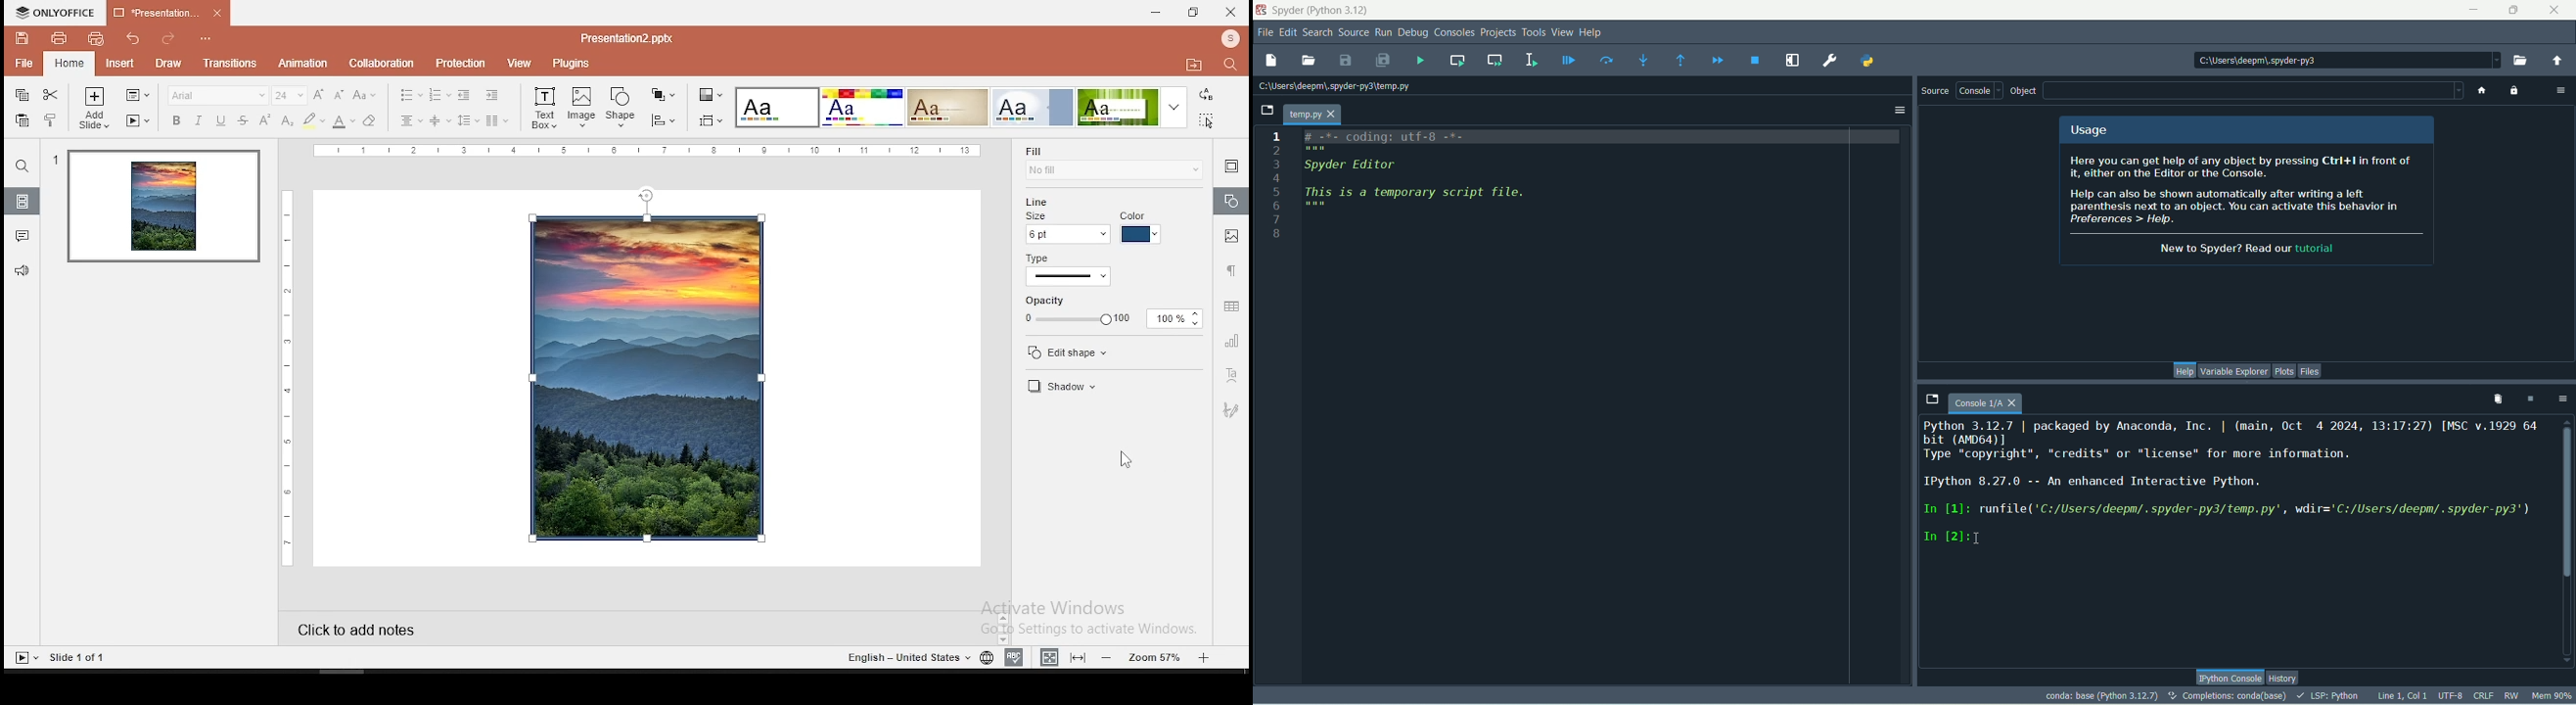 This screenshot has width=2576, height=728. Describe the element at coordinates (1900, 110) in the screenshot. I see `options` at that location.